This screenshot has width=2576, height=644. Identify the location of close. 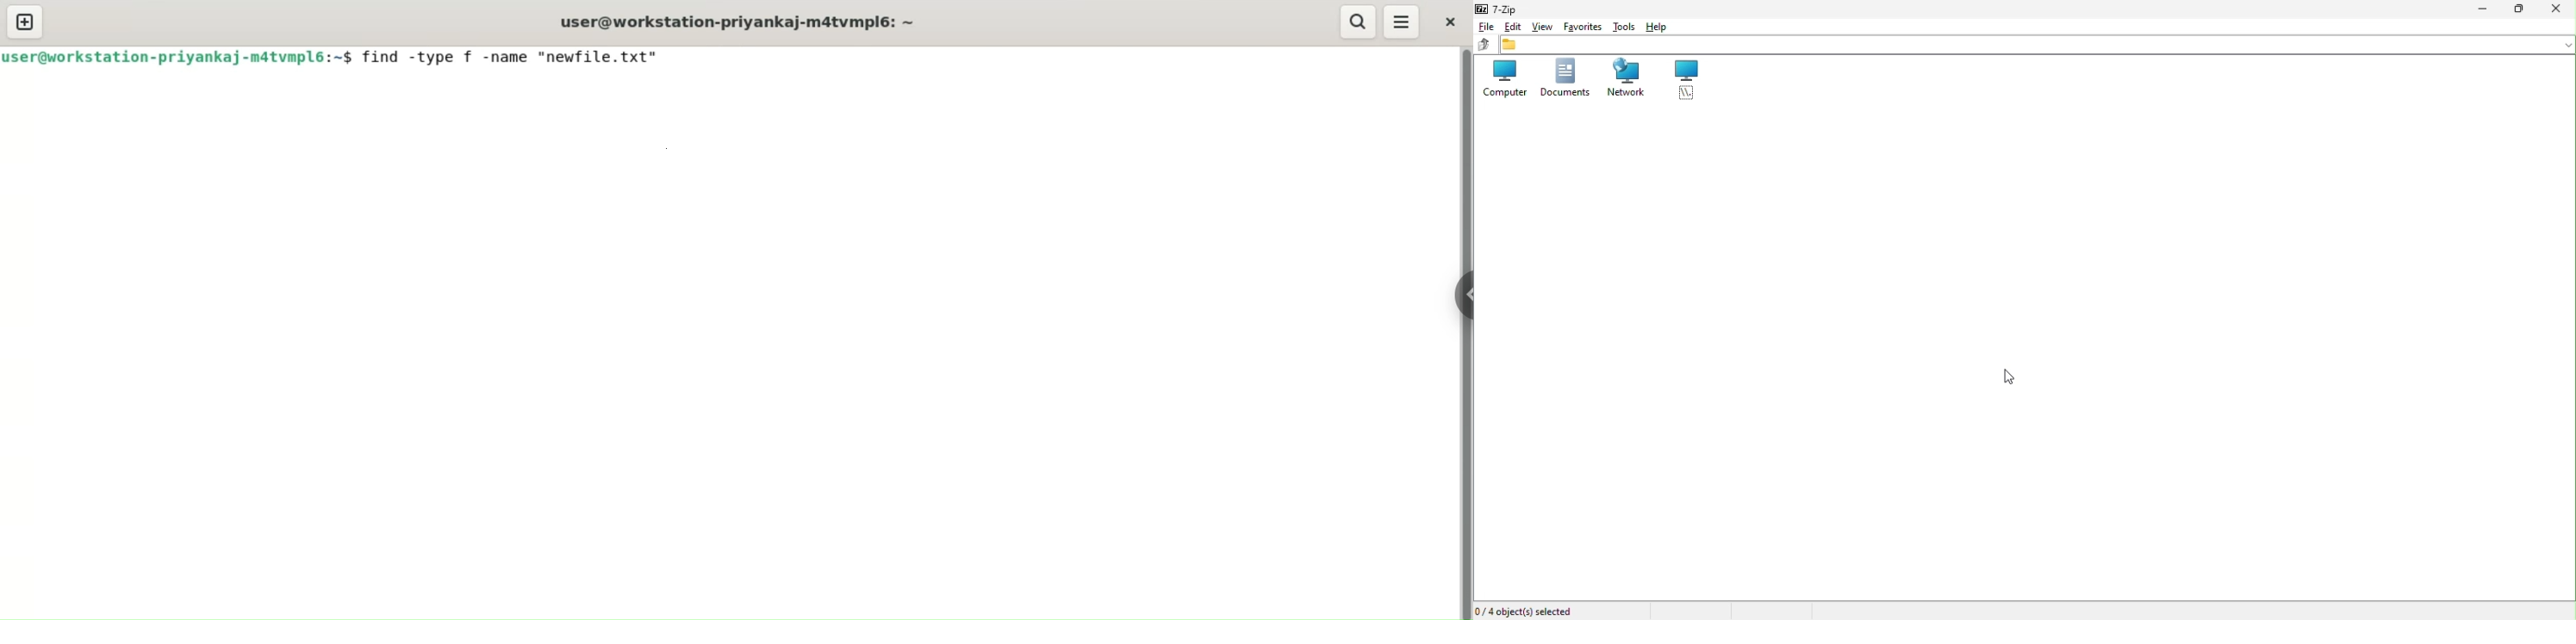
(1453, 24).